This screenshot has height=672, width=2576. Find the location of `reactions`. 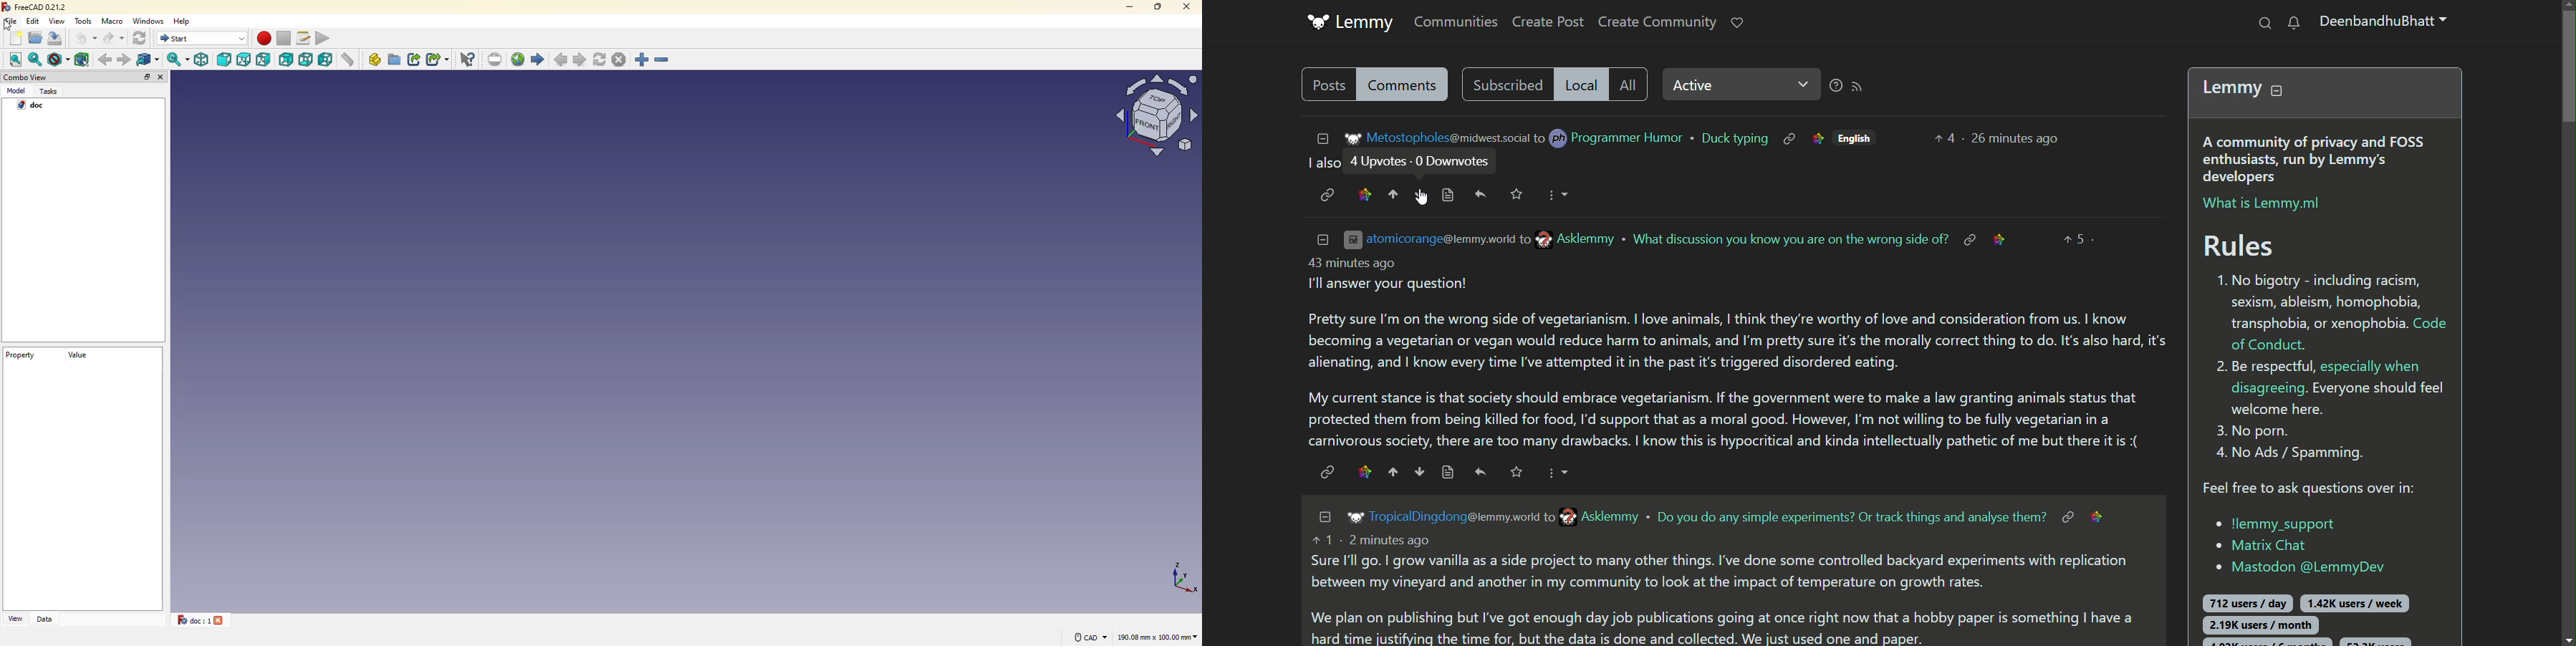

reactions is located at coordinates (2078, 238).